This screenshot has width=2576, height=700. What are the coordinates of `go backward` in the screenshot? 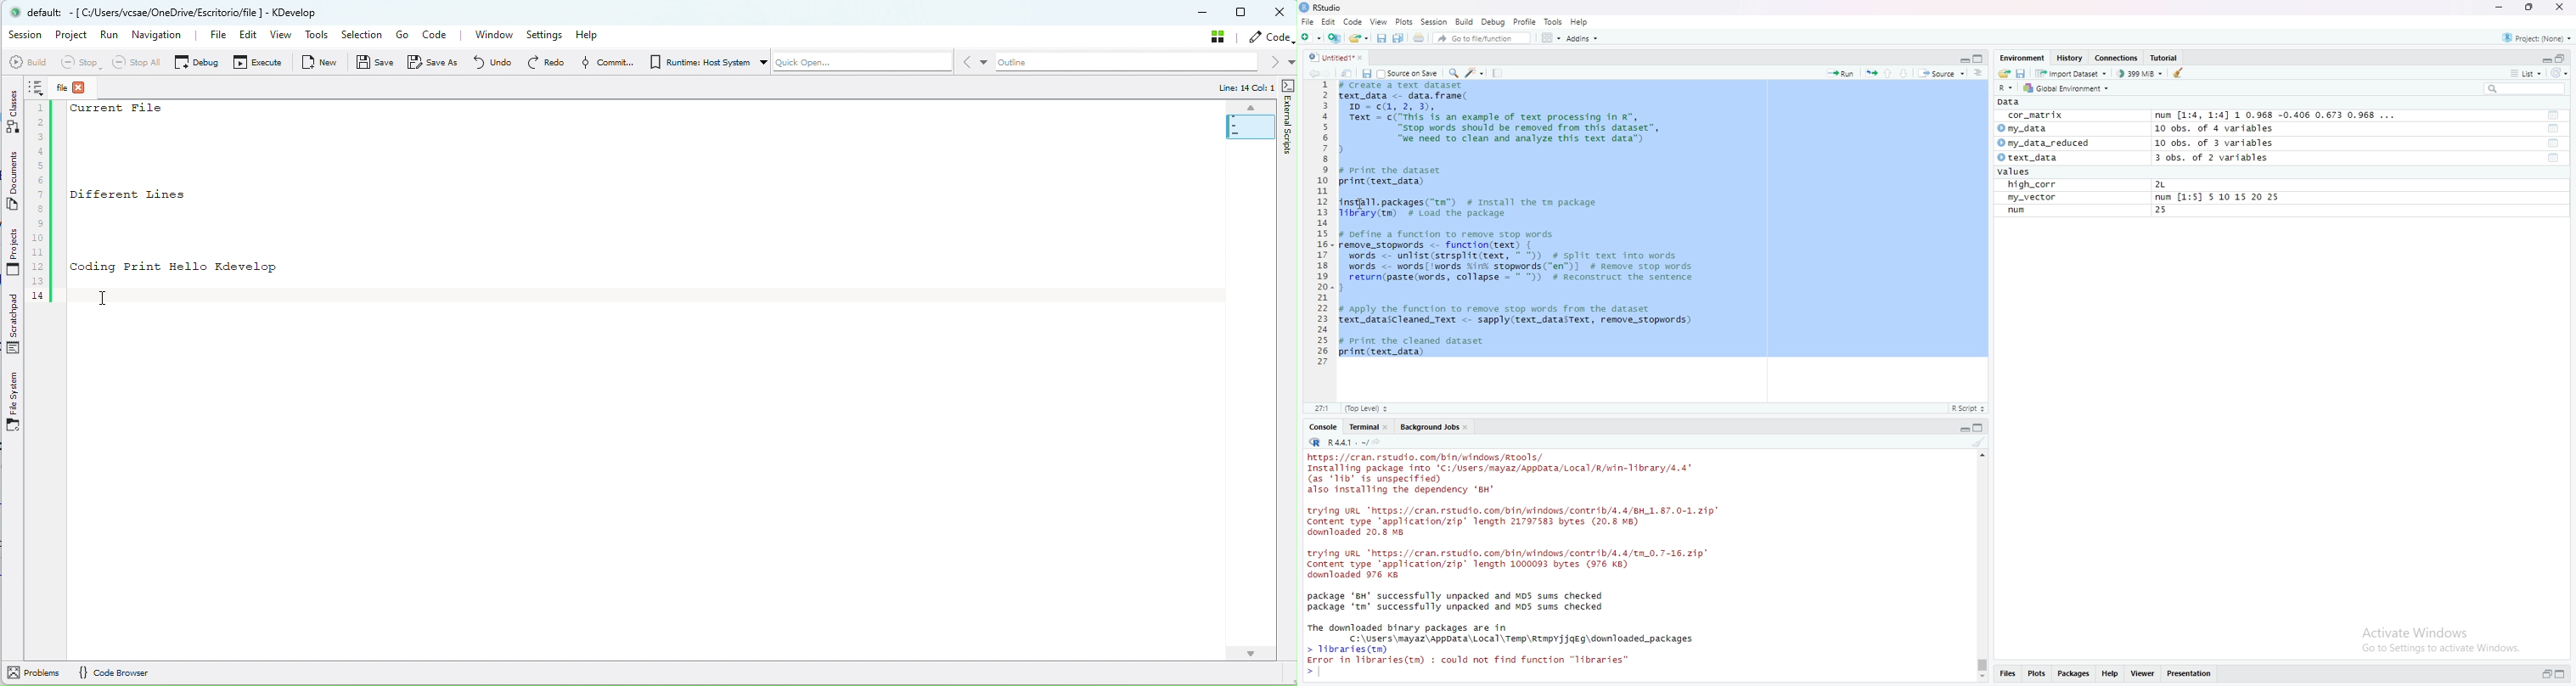 It's located at (1312, 73).